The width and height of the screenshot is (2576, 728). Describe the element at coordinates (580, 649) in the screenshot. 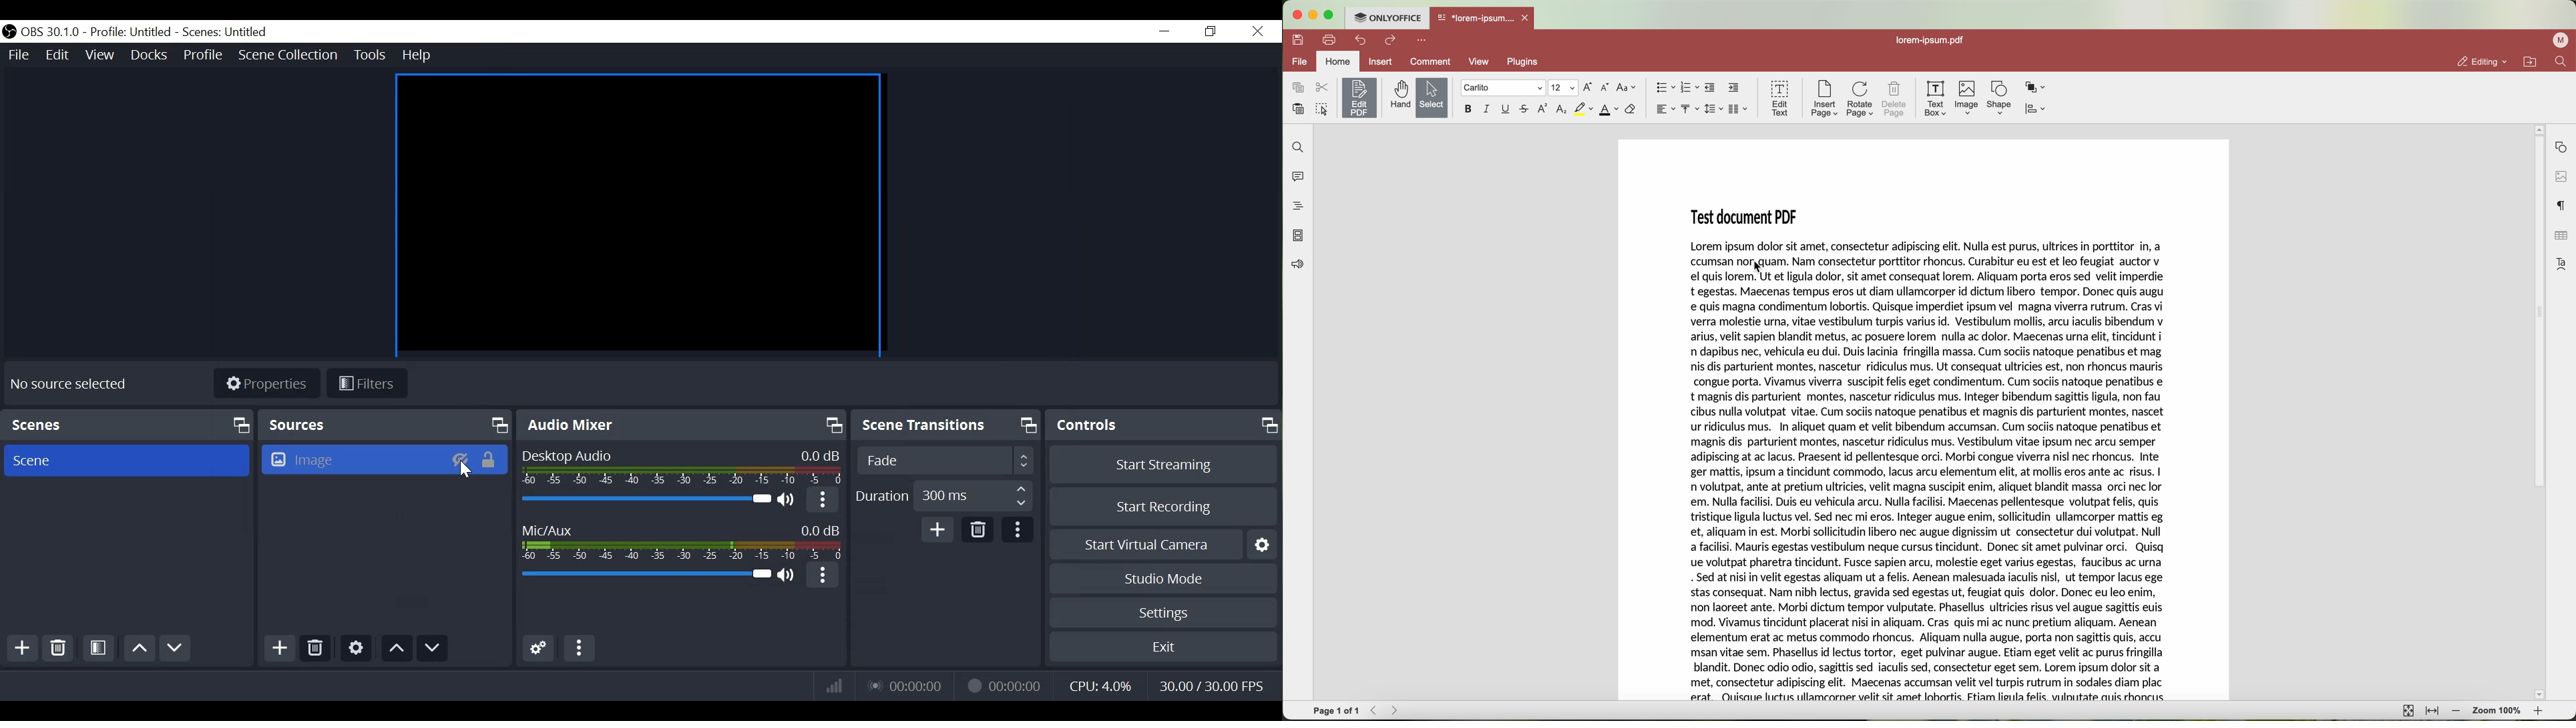

I see `more options` at that location.